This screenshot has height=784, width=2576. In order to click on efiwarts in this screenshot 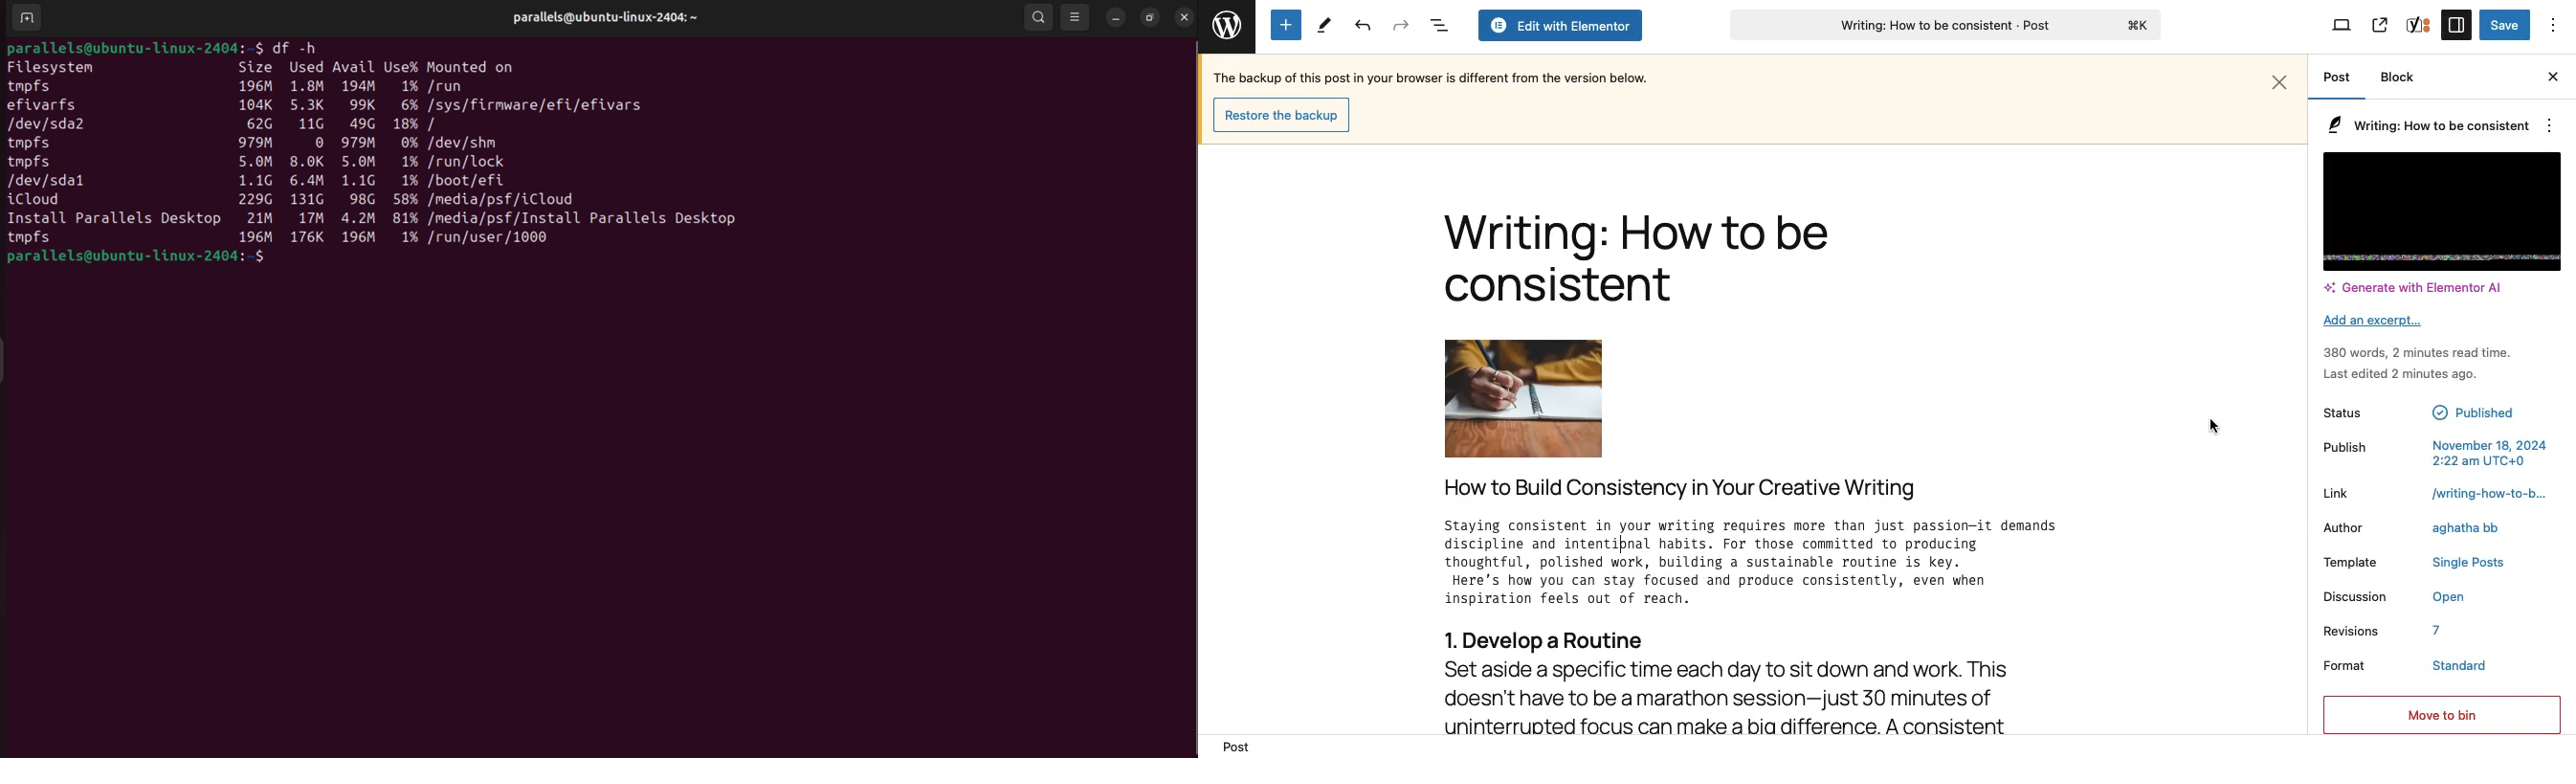, I will do `click(56, 107)`.